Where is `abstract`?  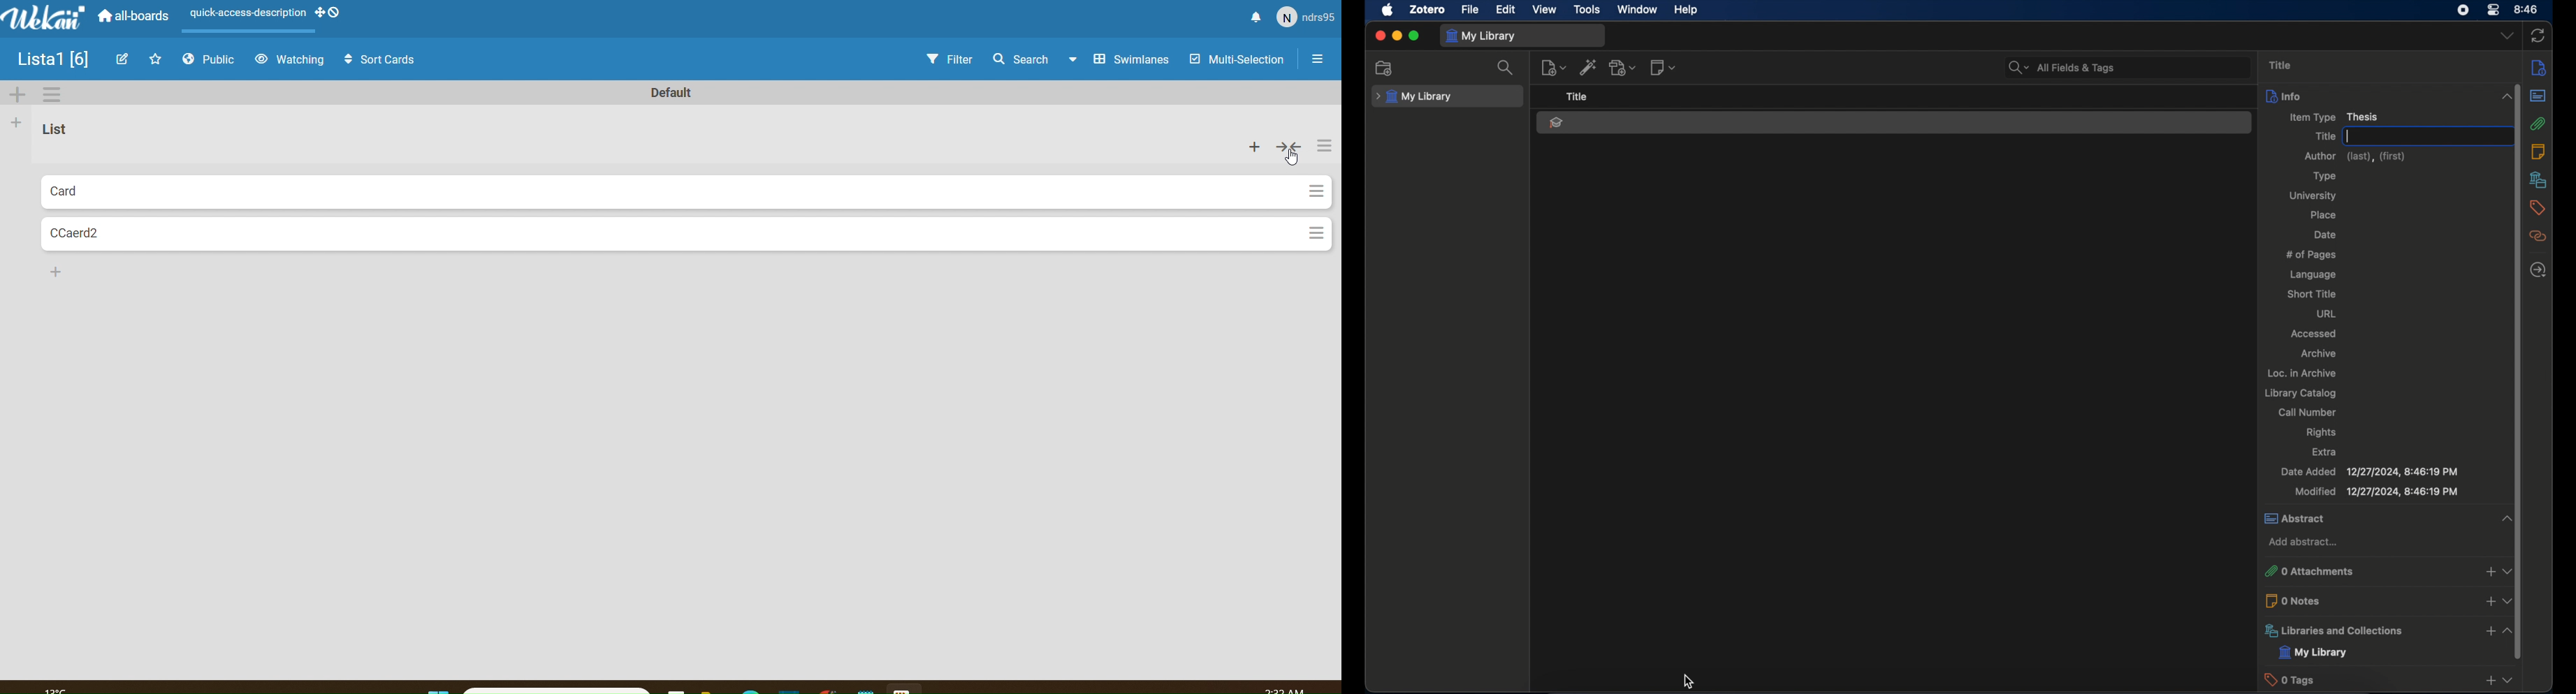 abstract is located at coordinates (2371, 519).